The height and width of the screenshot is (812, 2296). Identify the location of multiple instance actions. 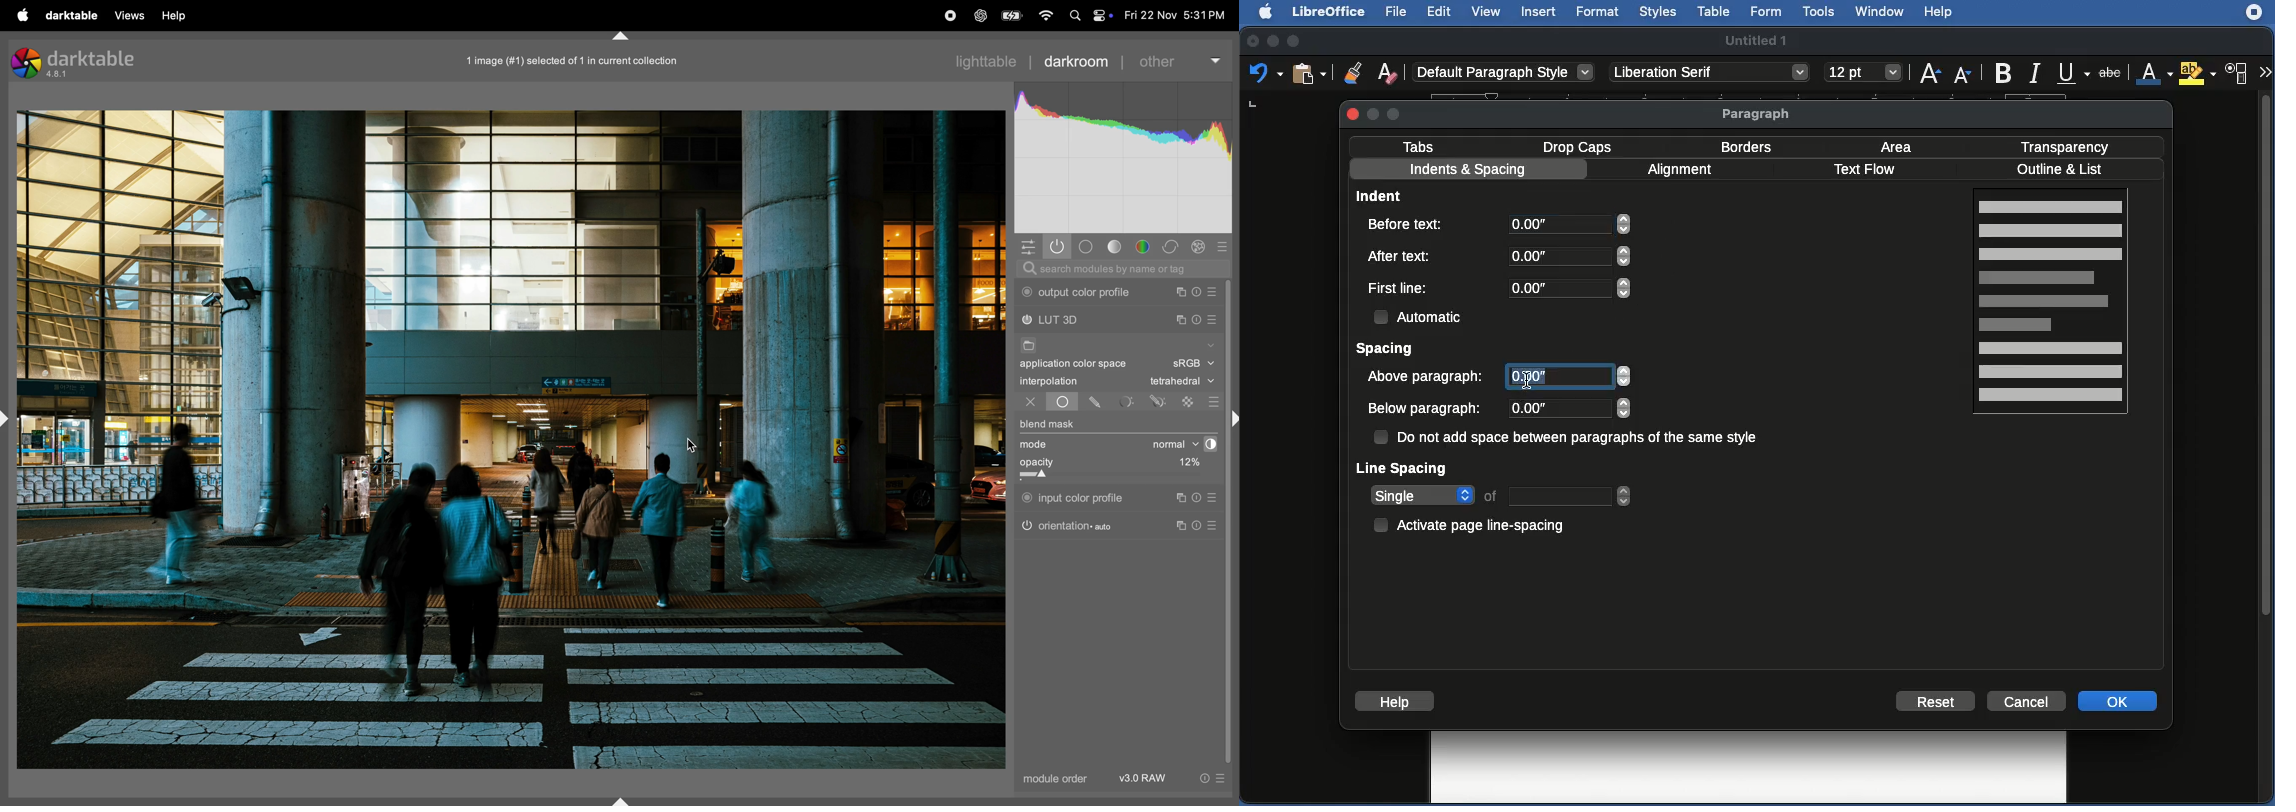
(1181, 320).